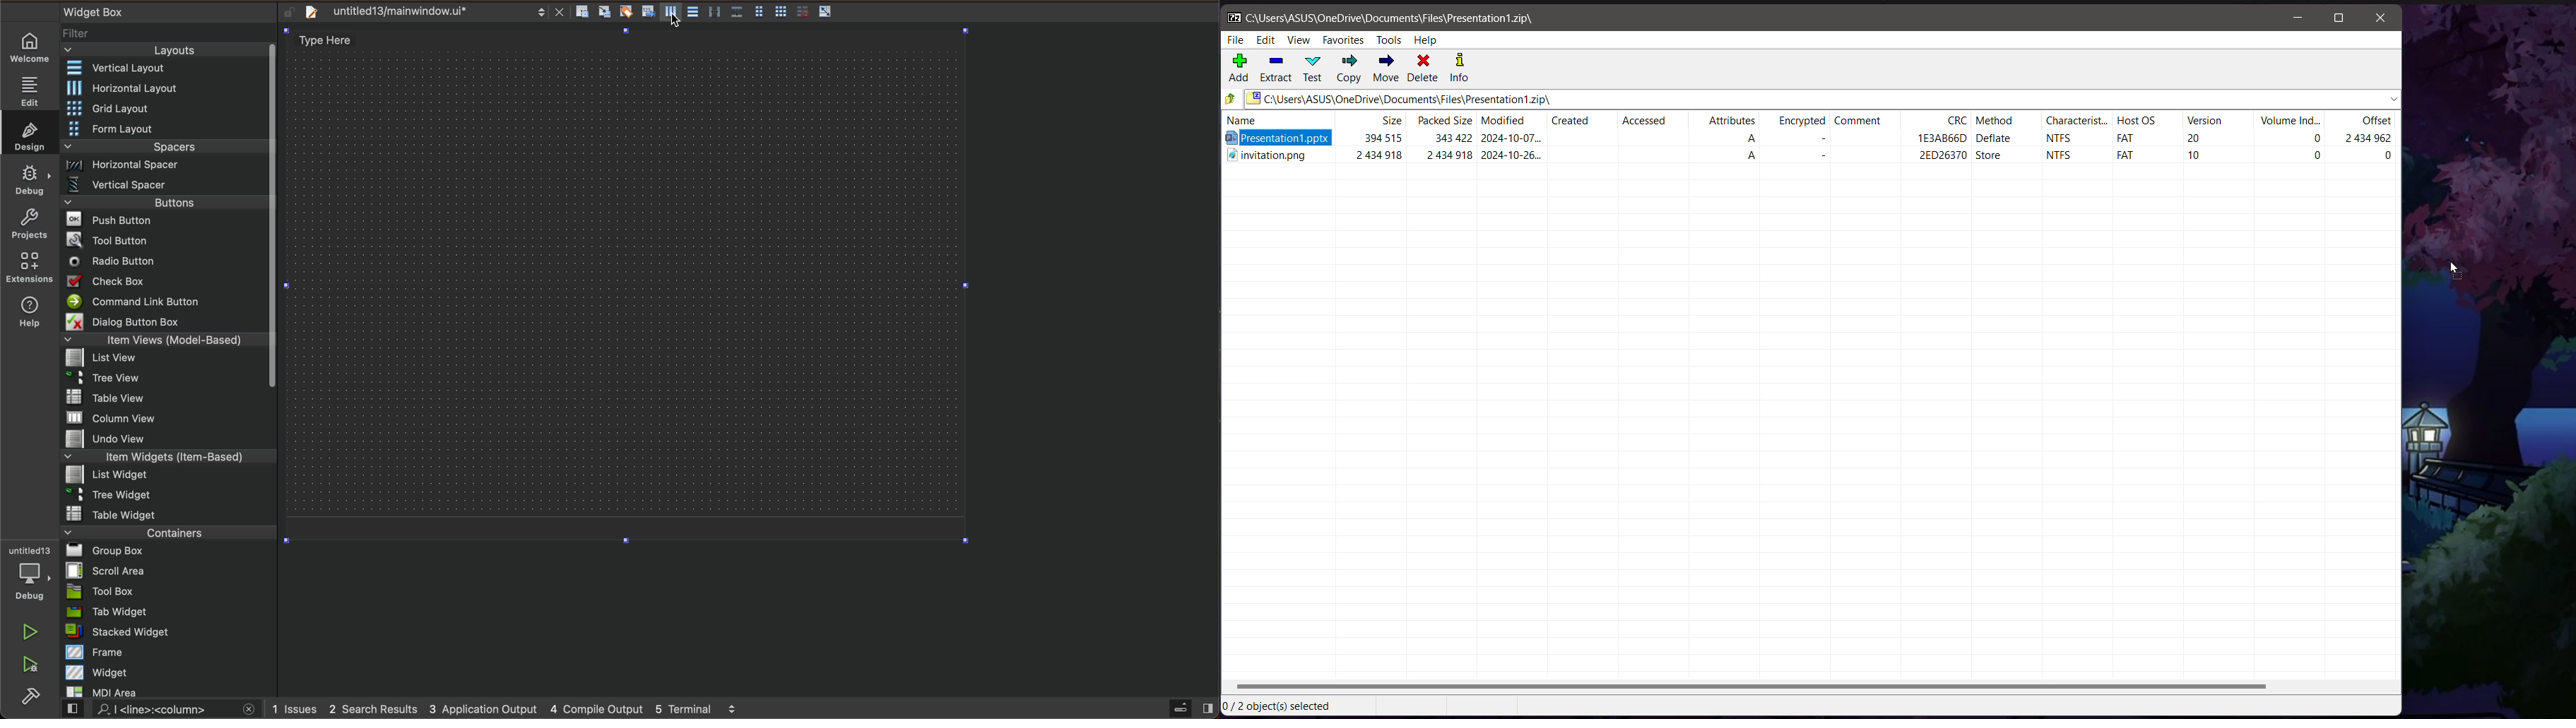  What do you see at coordinates (2301, 141) in the screenshot?
I see `0` at bounding box center [2301, 141].